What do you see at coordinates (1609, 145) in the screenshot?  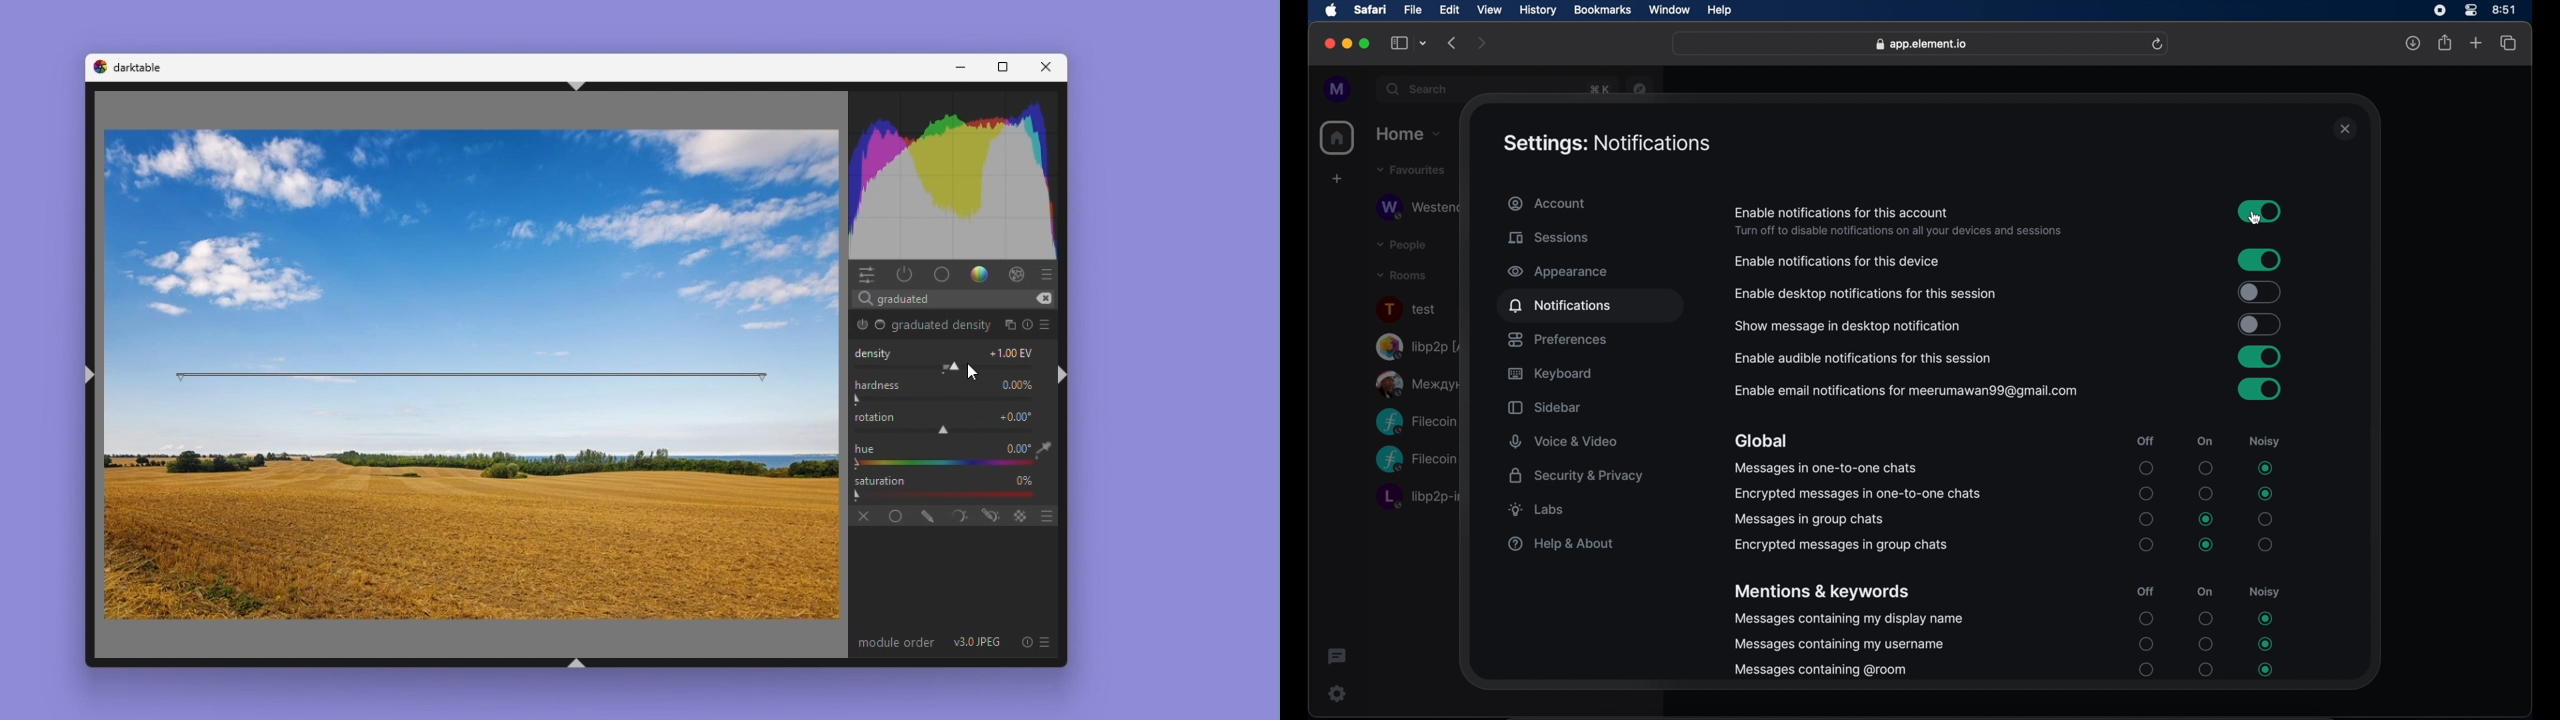 I see `settings: notifications` at bounding box center [1609, 145].